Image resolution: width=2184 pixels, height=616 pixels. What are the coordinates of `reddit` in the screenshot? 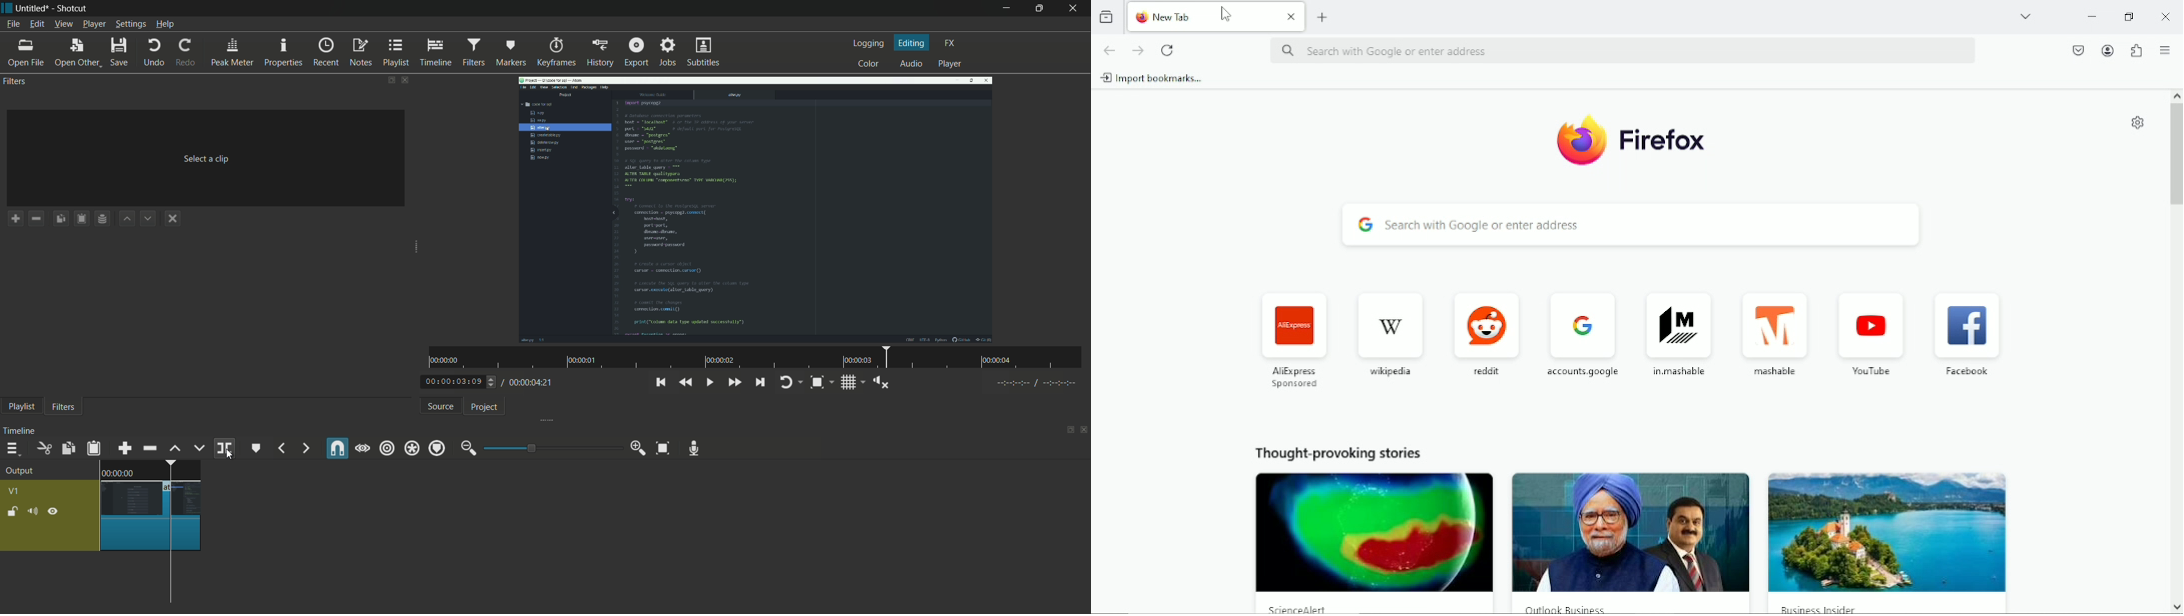 It's located at (1486, 329).